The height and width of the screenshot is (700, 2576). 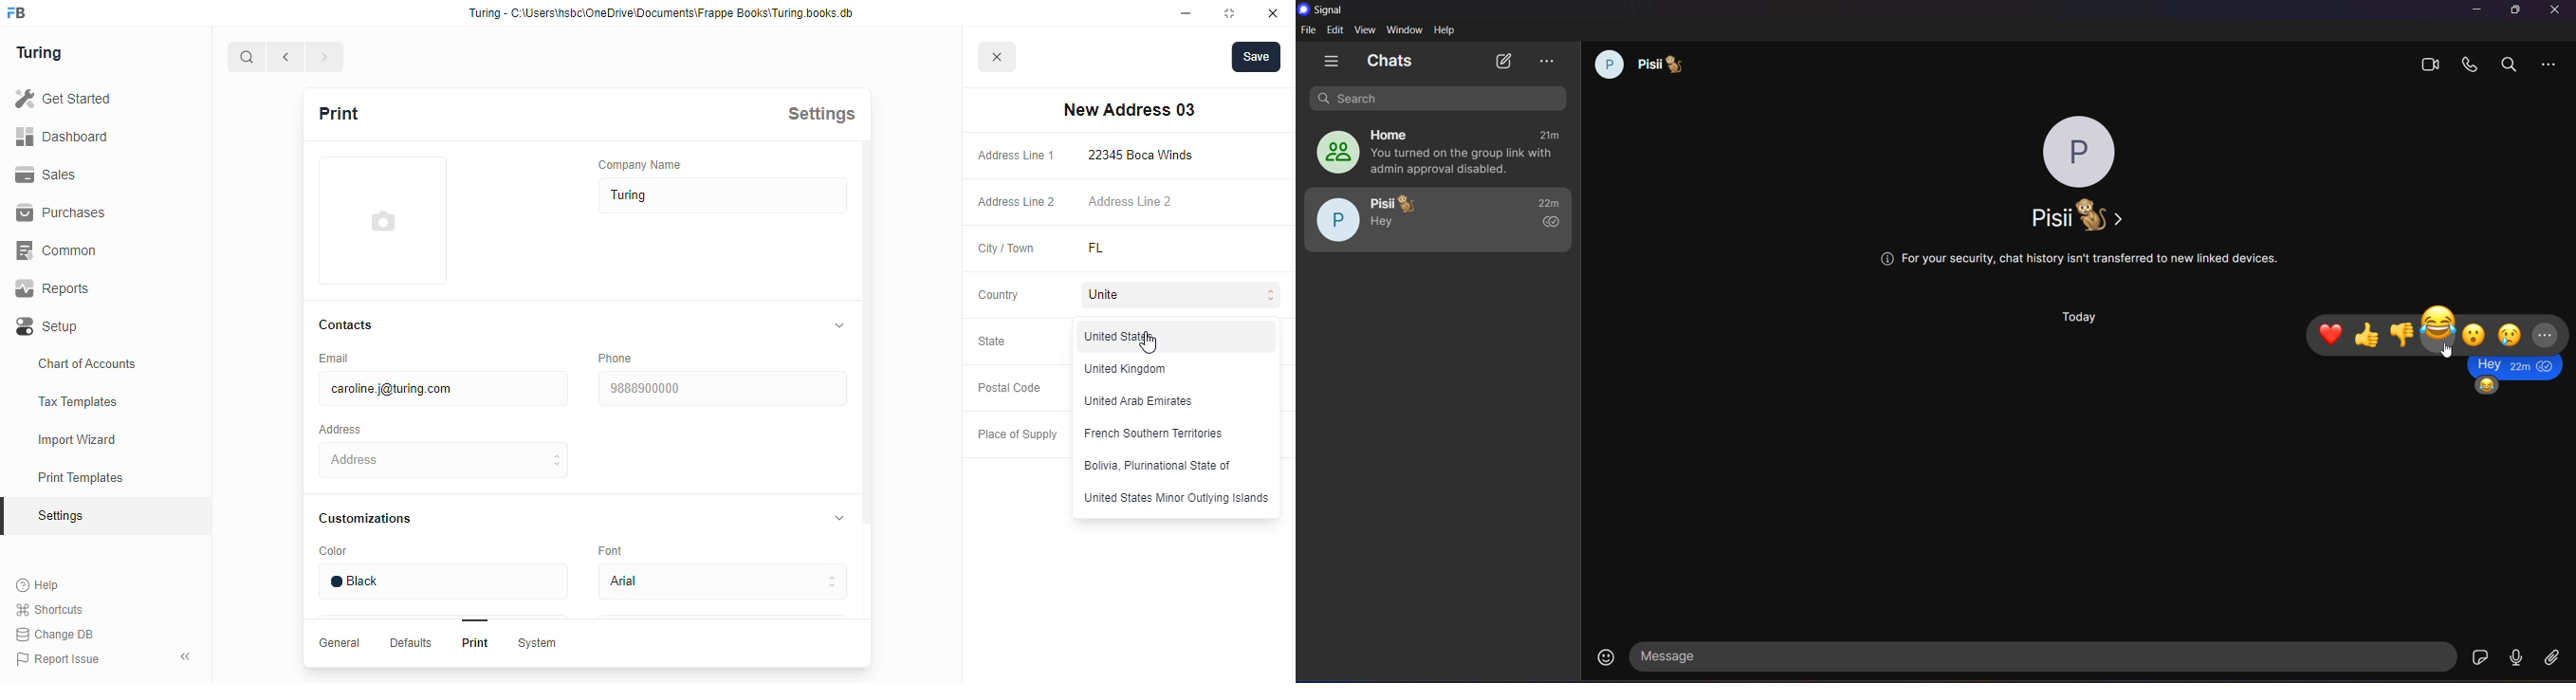 I want to click on black, so click(x=442, y=581).